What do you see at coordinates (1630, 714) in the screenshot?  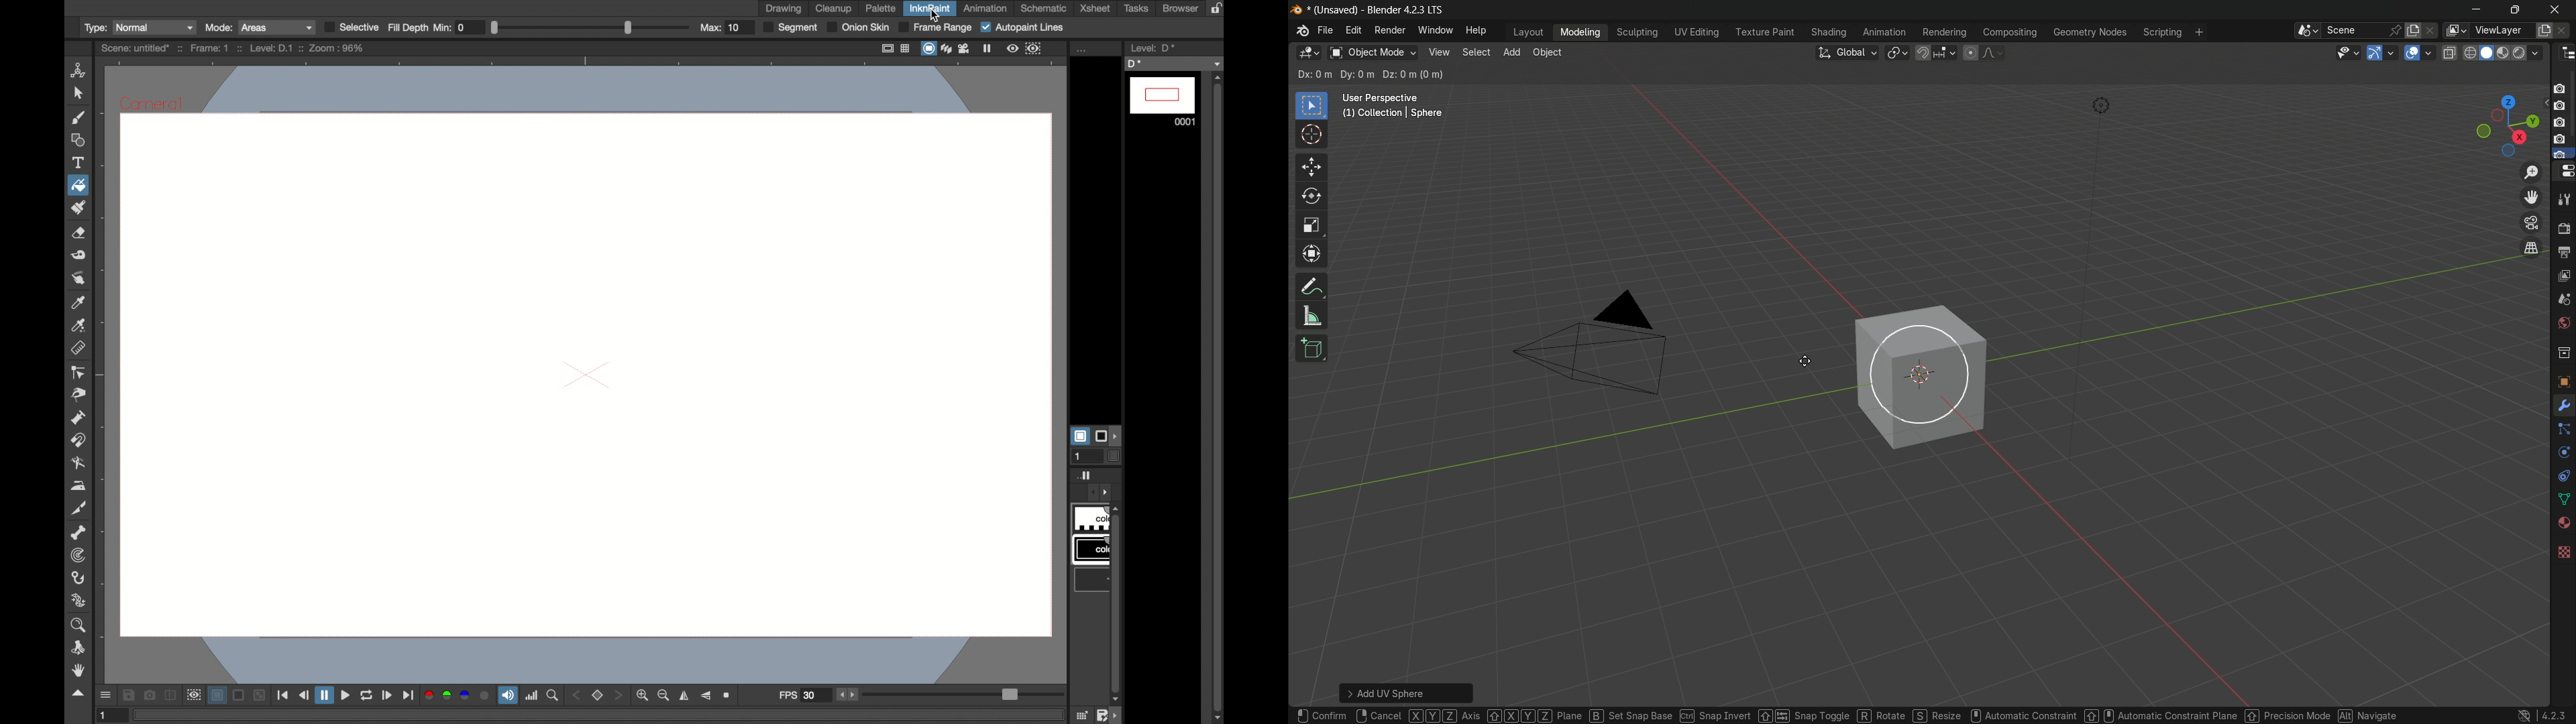 I see `Set Snap Base` at bounding box center [1630, 714].